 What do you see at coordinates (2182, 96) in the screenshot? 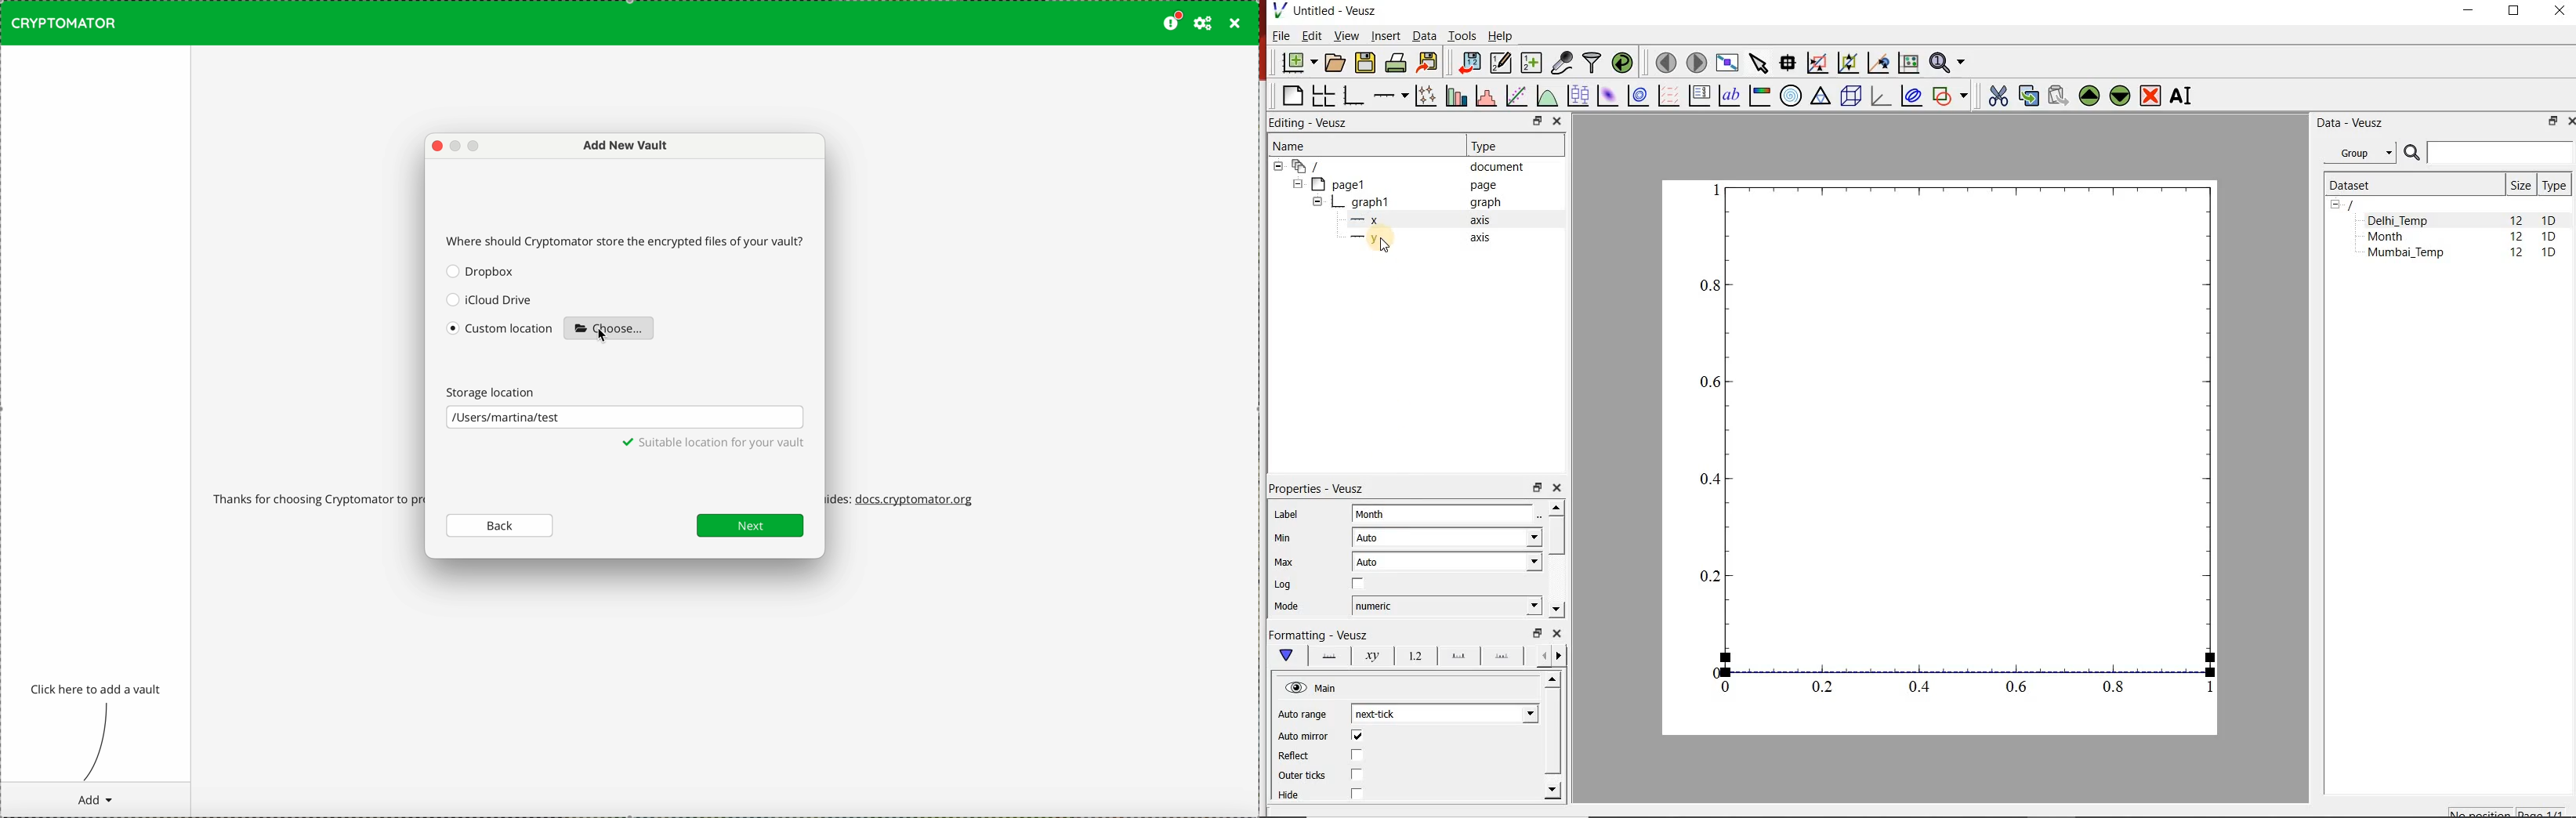
I see `renames the selected widget` at bounding box center [2182, 96].